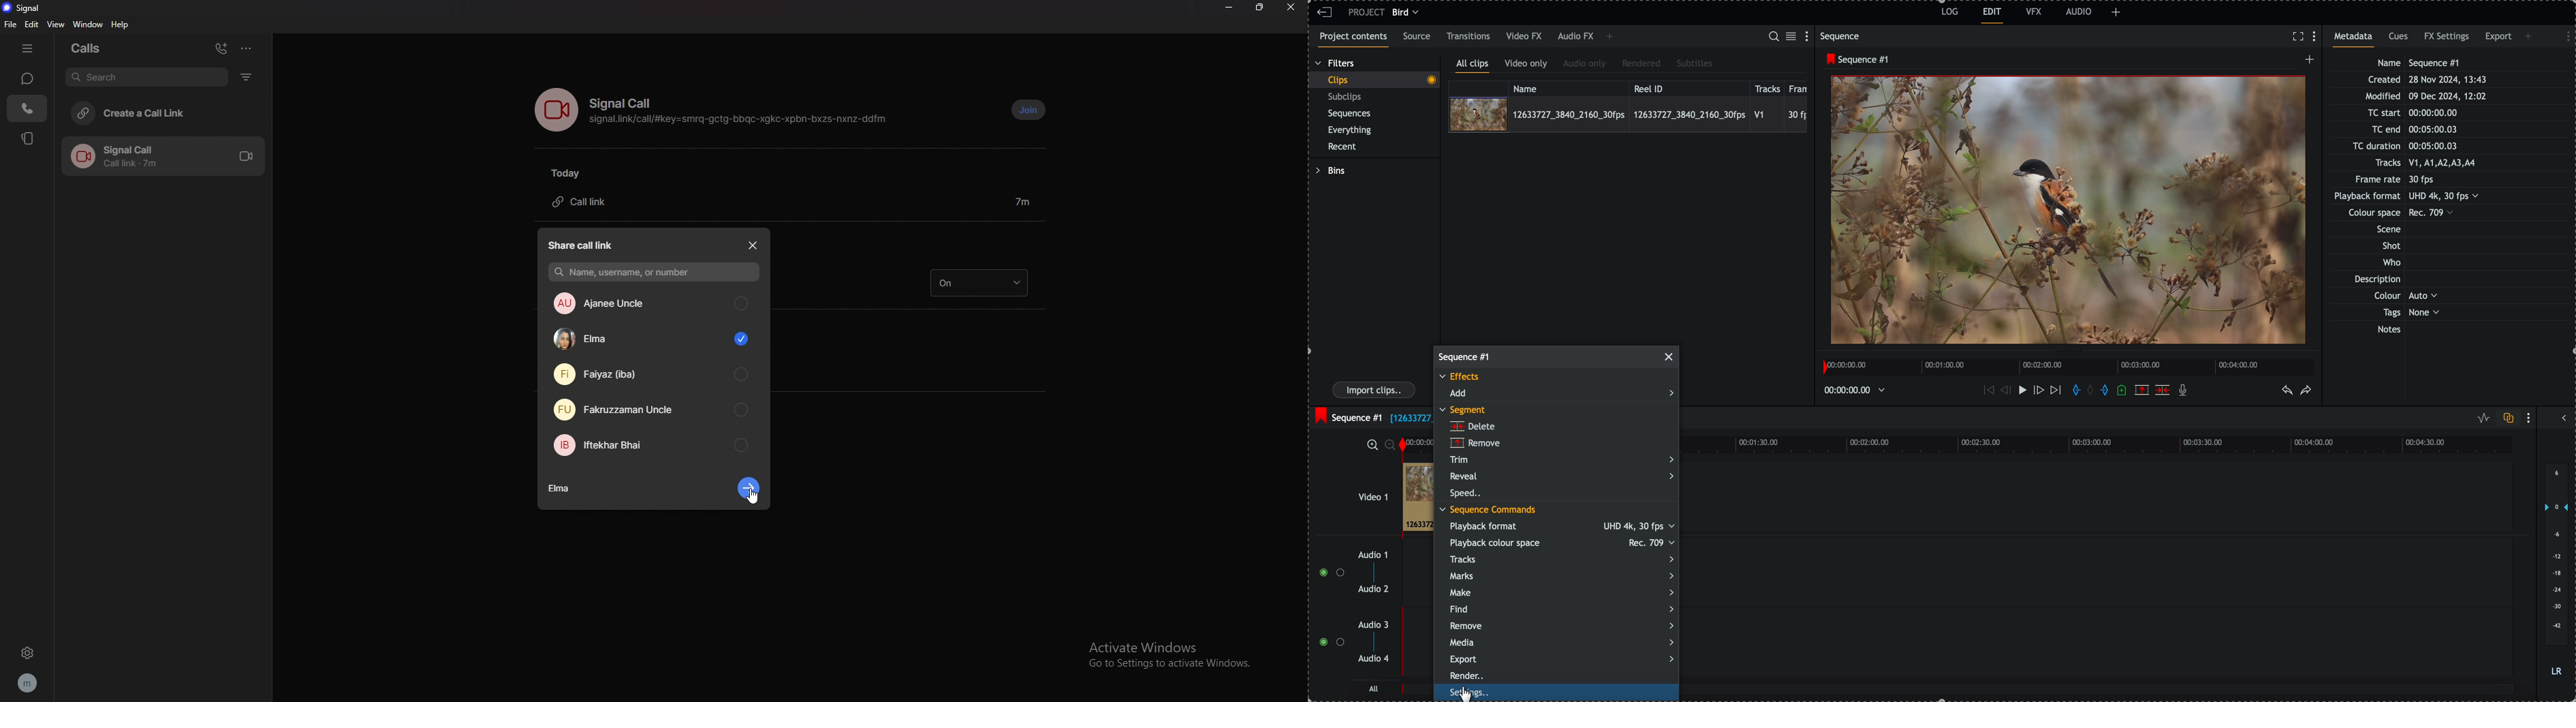  What do you see at coordinates (2507, 419) in the screenshot?
I see `toggle auto track sync` at bounding box center [2507, 419].